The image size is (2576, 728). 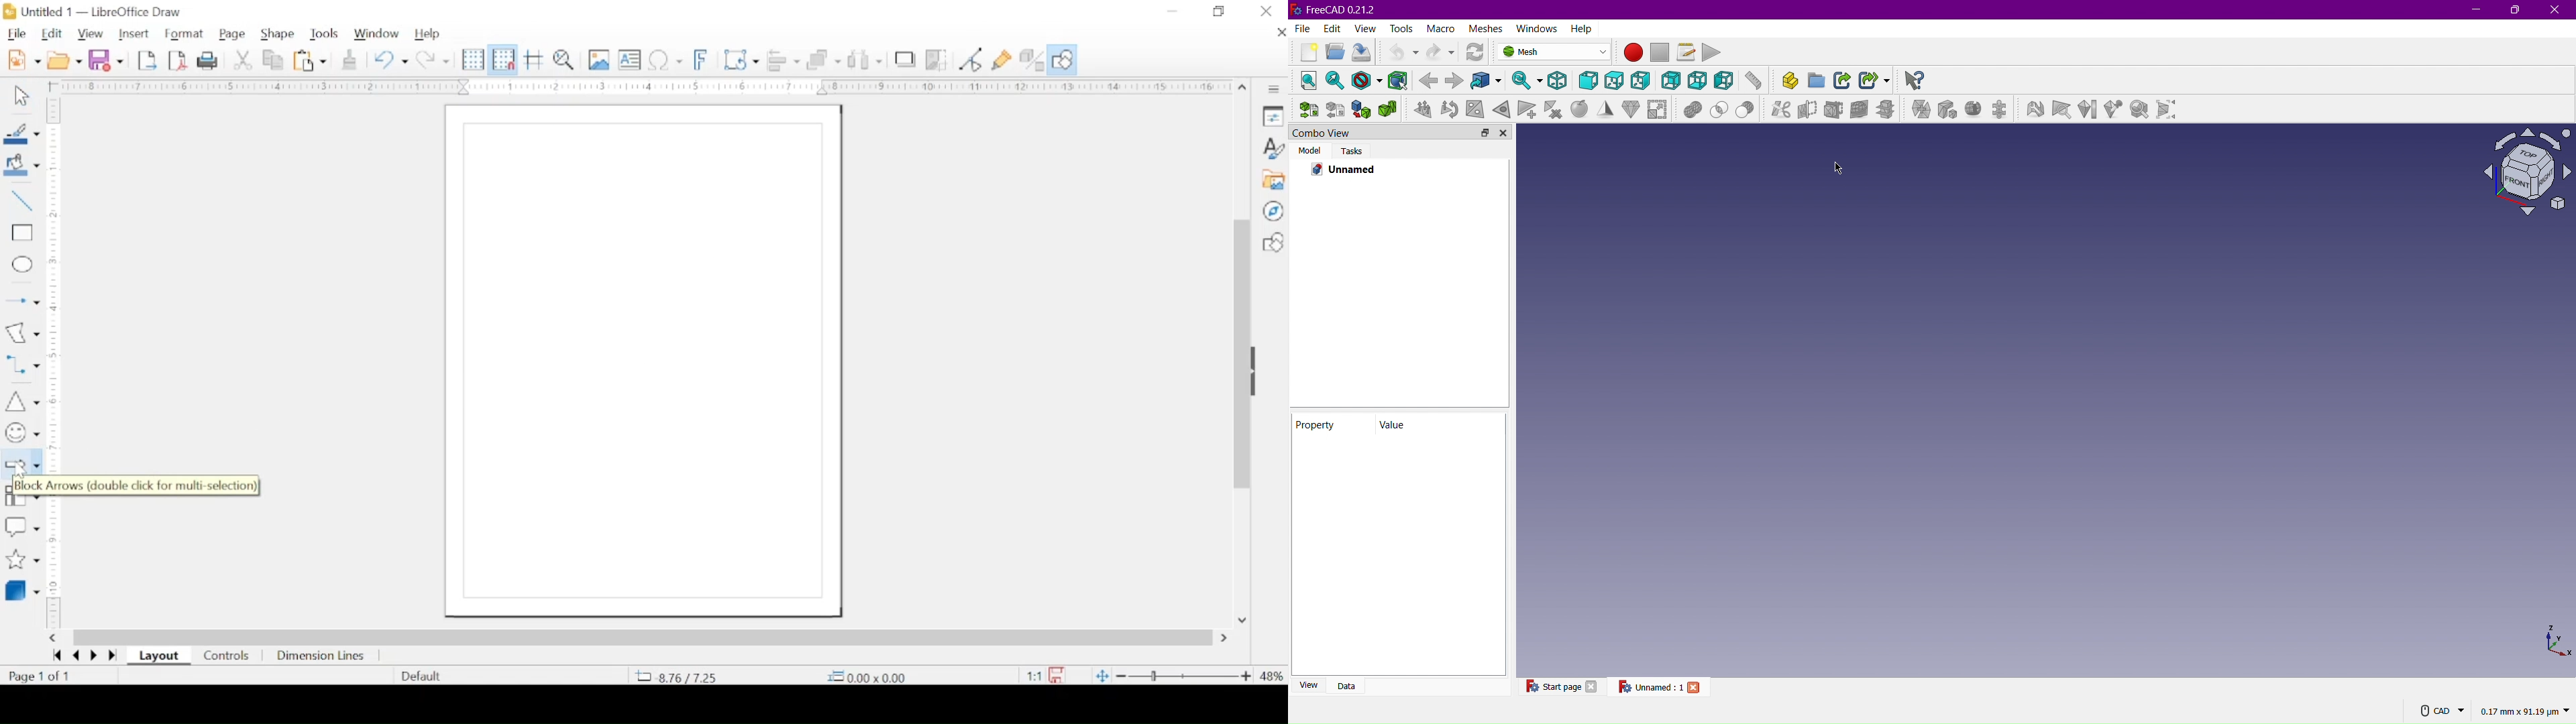 I want to click on floating tab, so click(x=1485, y=132).